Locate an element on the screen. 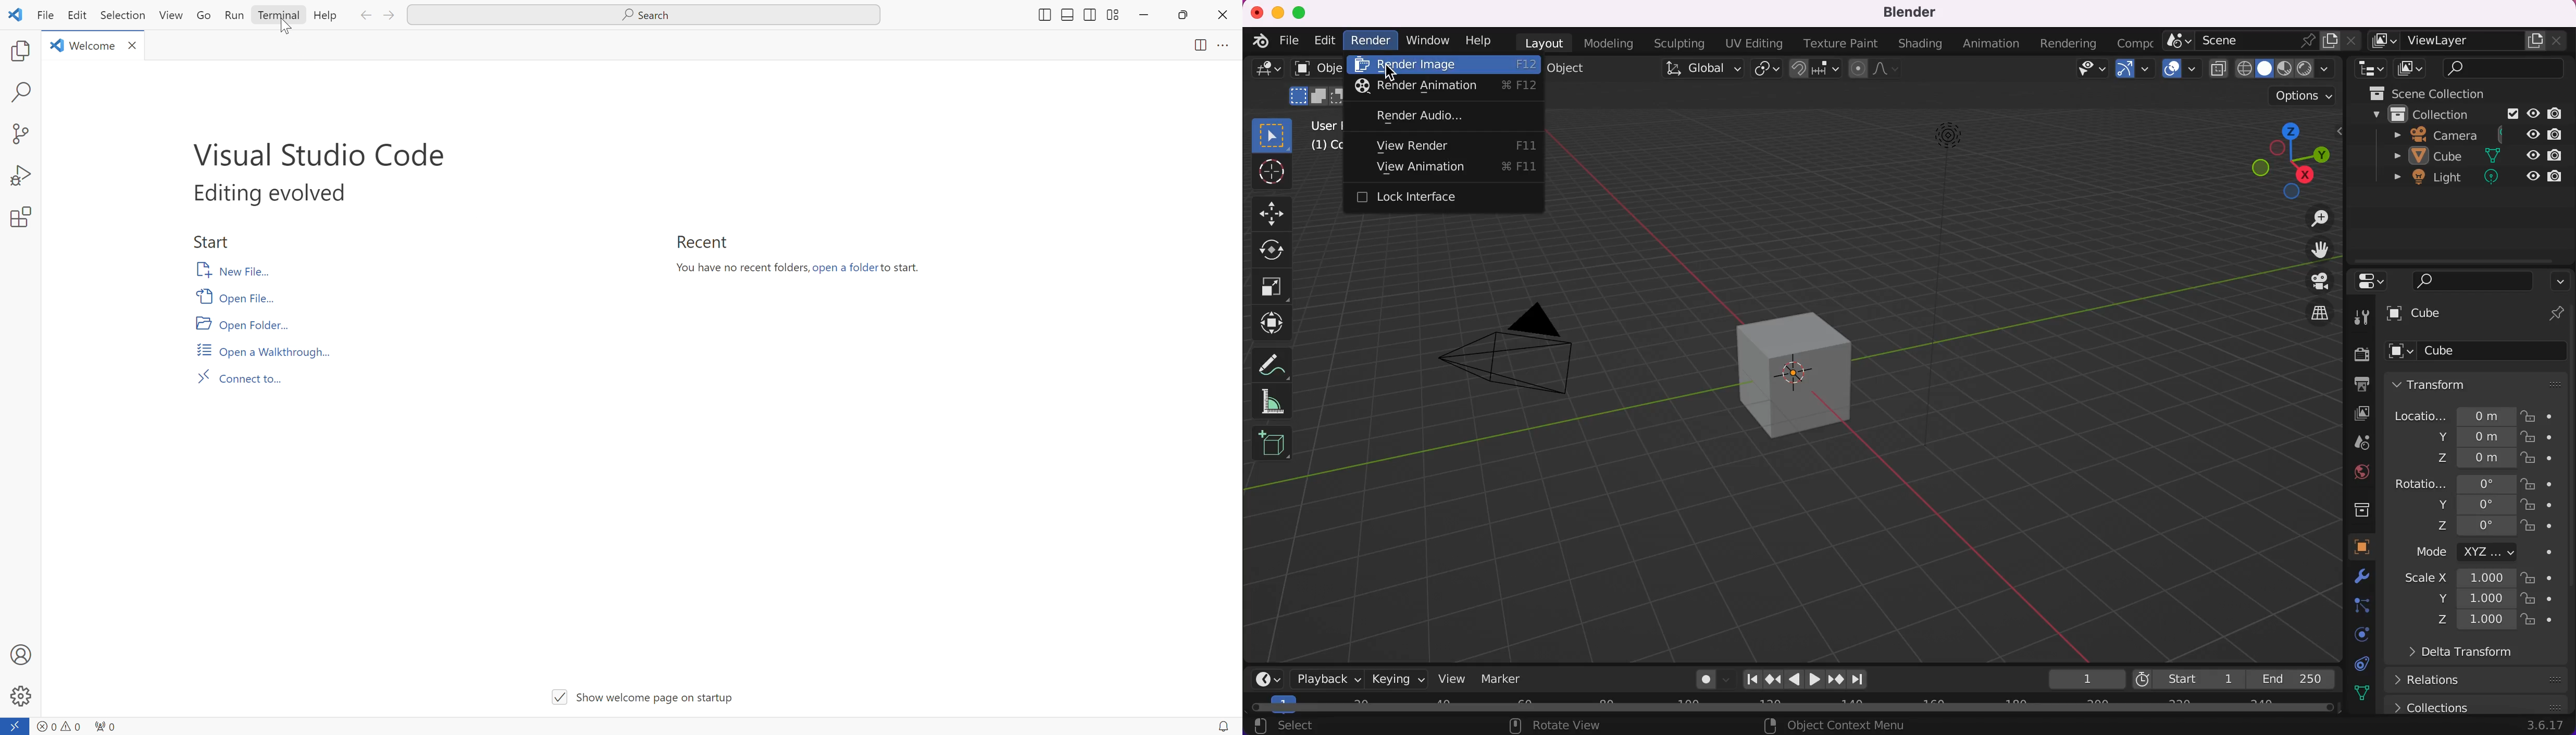 The image size is (2576, 756). errors is located at coordinates (45, 723).